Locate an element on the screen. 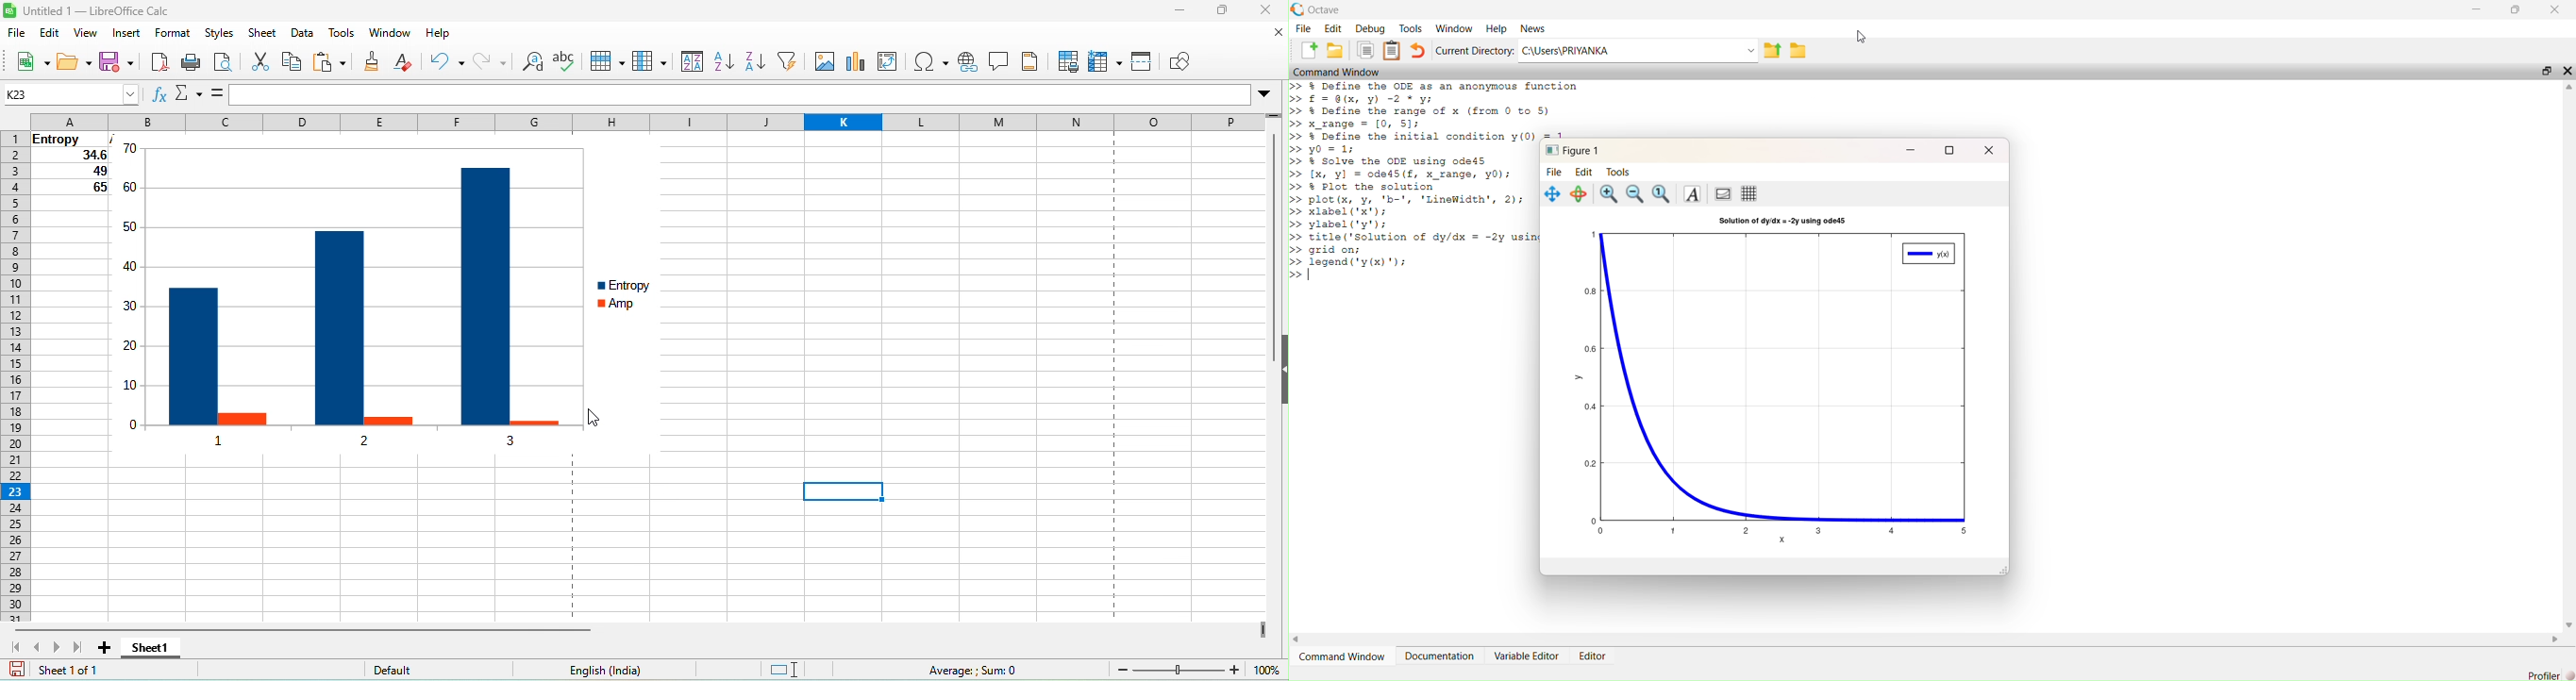 This screenshot has height=700, width=2576. split window is located at coordinates (1143, 65).